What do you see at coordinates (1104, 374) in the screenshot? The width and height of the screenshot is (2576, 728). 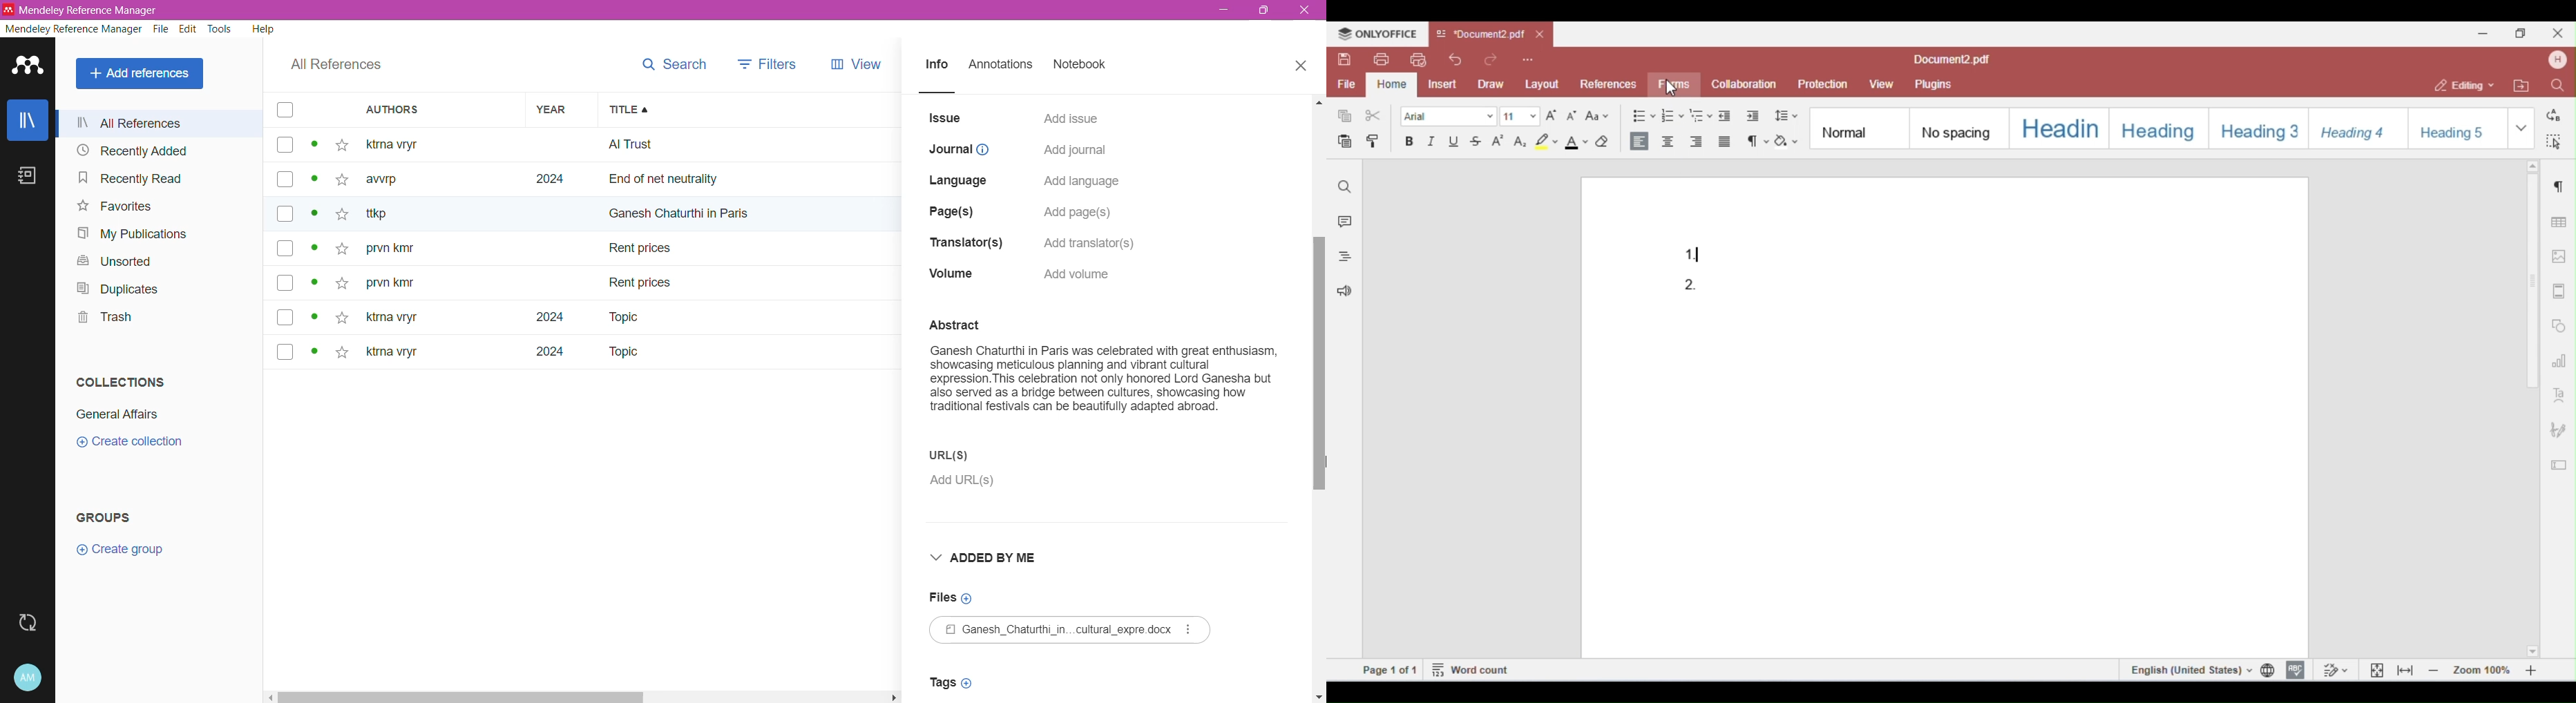 I see `Abstract of the selected reference` at bounding box center [1104, 374].